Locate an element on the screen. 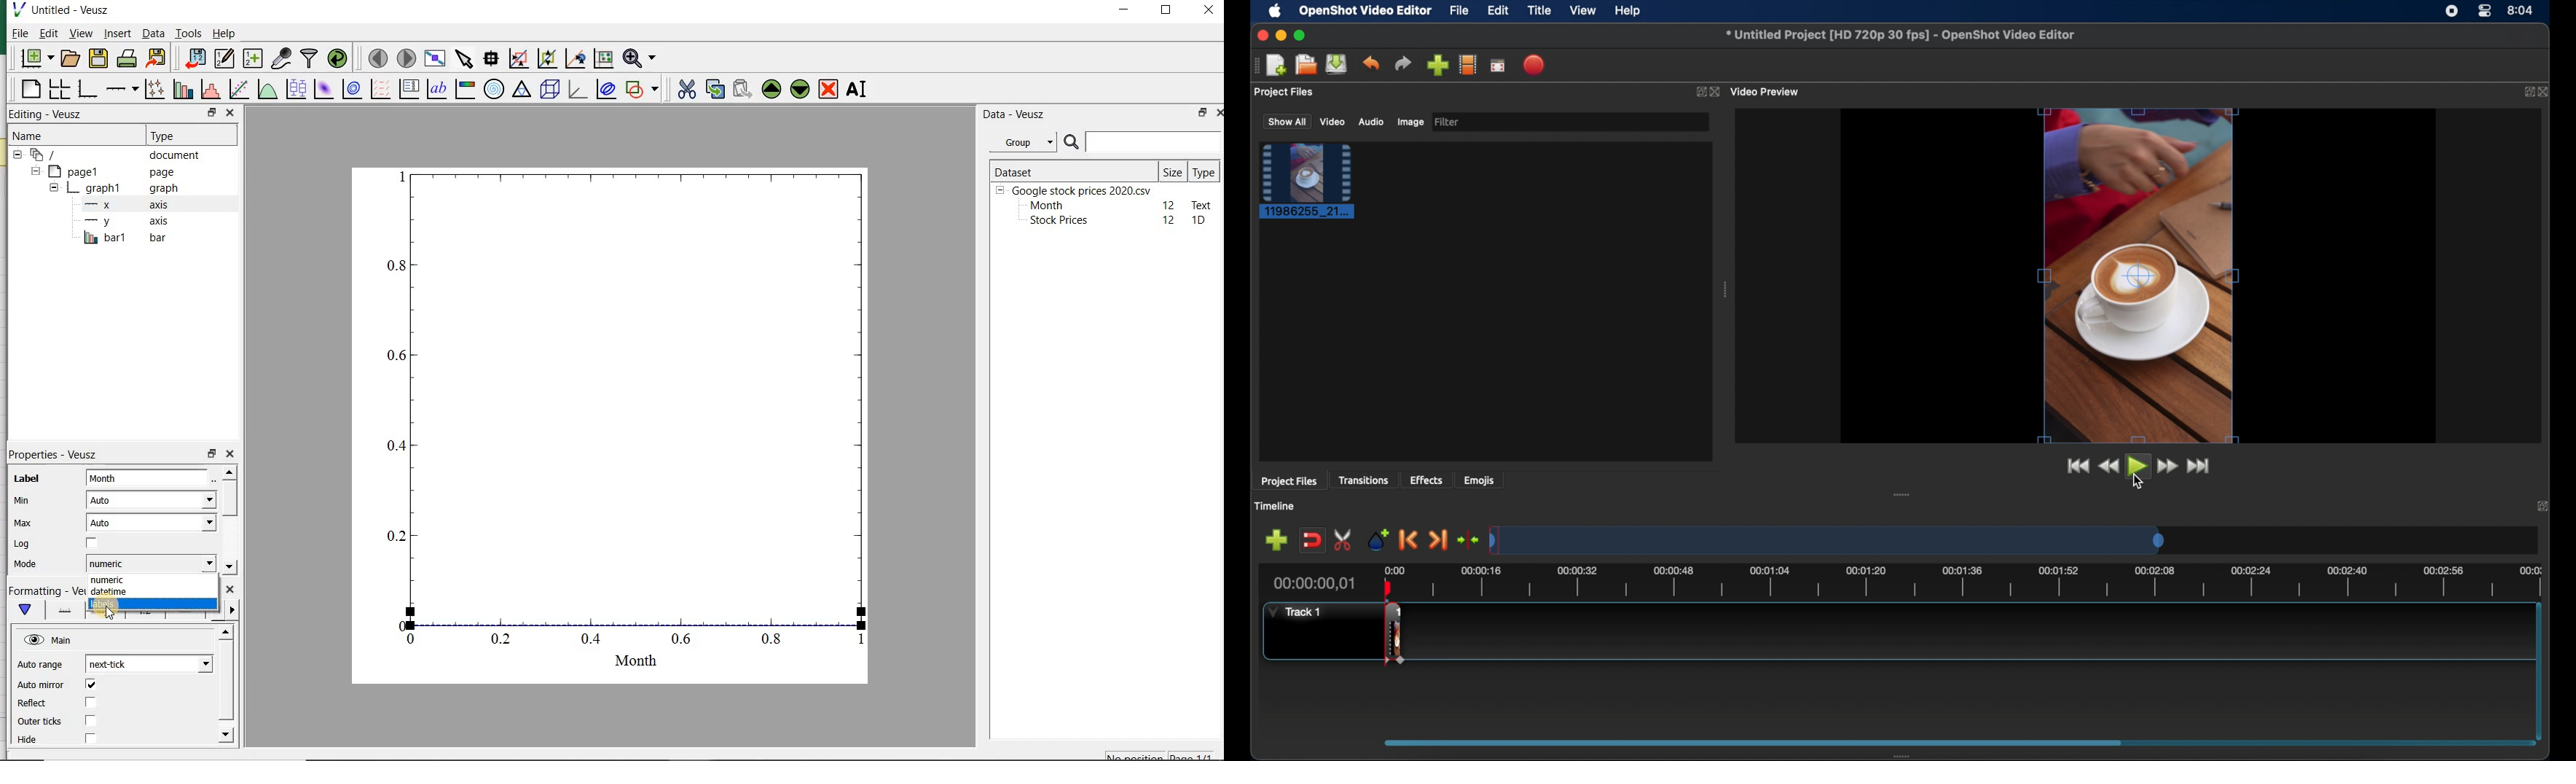  File is located at coordinates (16, 35).